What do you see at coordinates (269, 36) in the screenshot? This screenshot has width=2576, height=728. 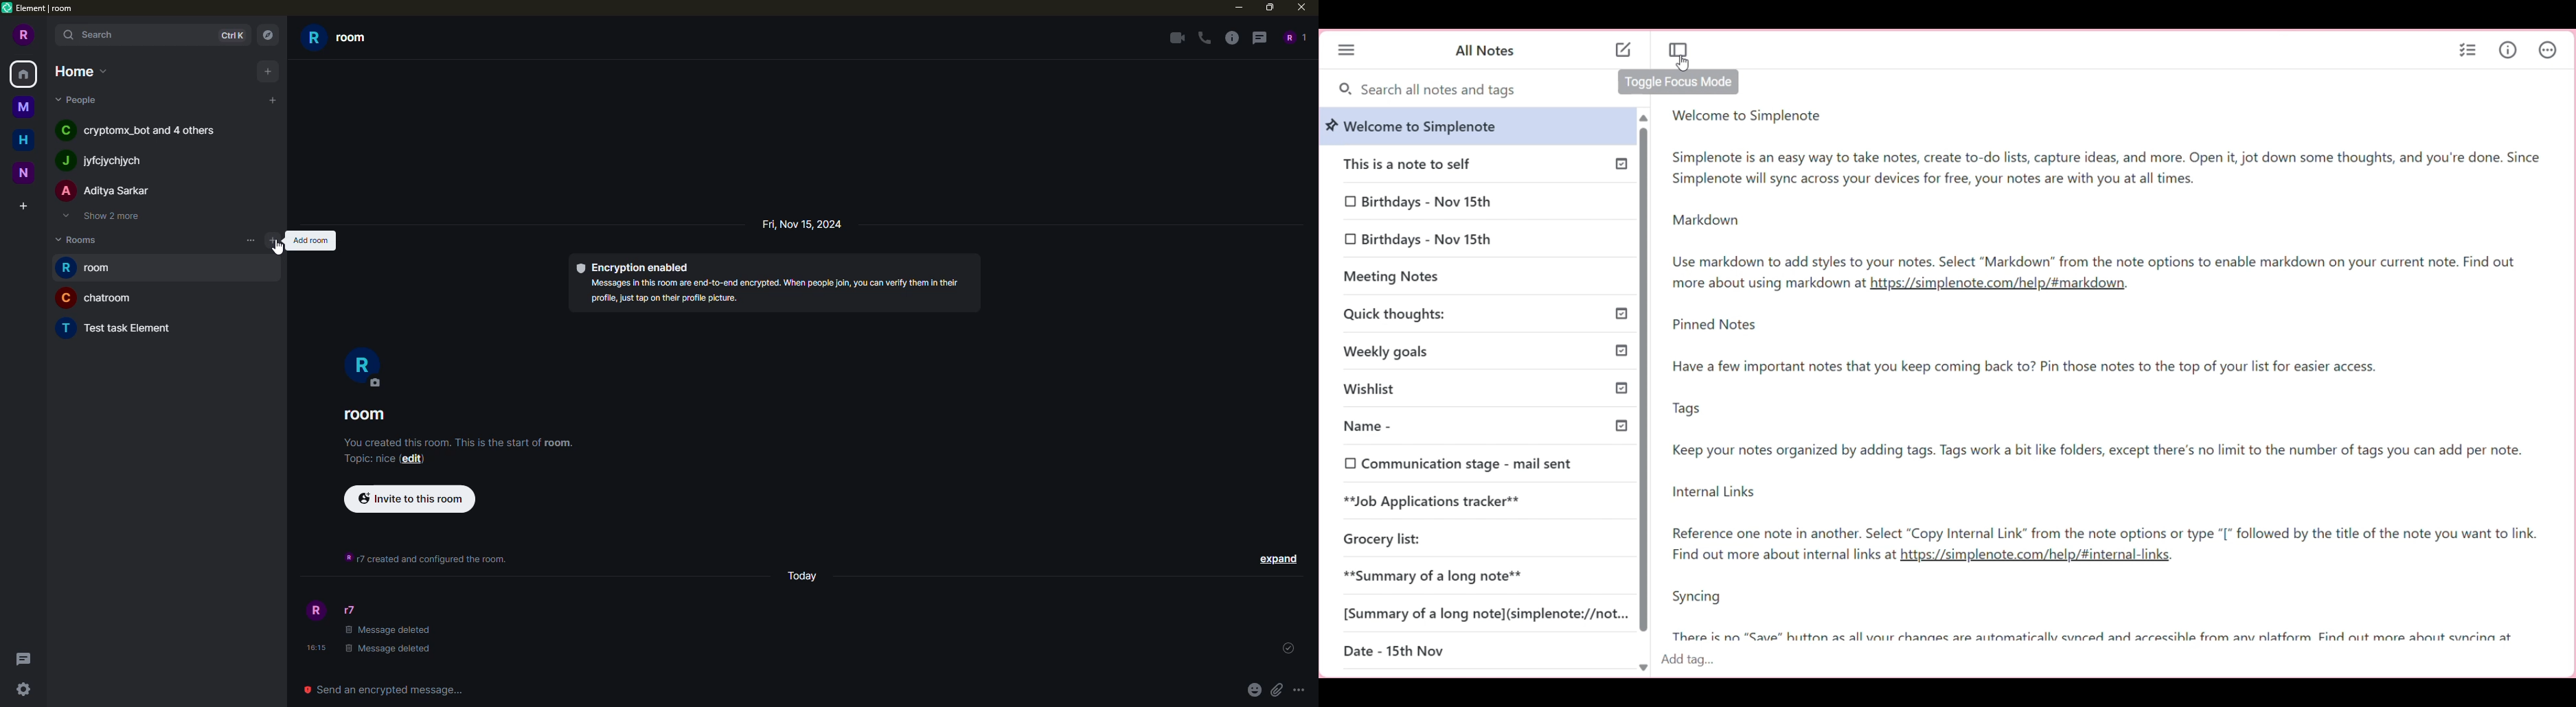 I see `navigator` at bounding box center [269, 36].